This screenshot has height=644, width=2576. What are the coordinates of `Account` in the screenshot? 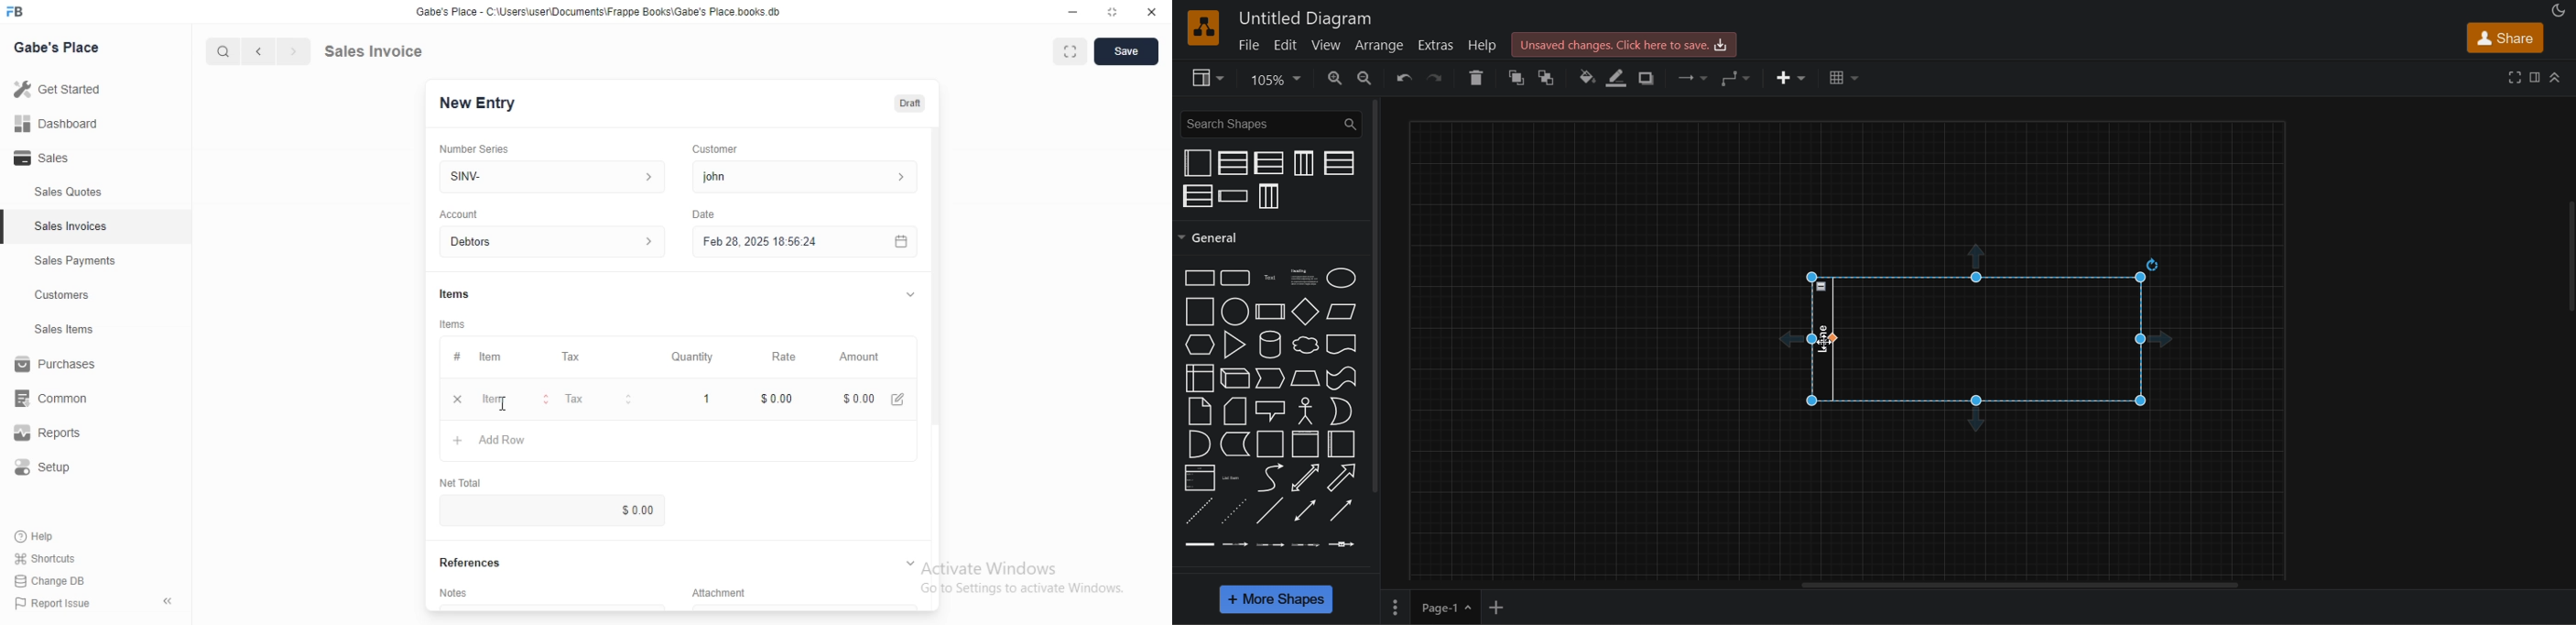 It's located at (556, 242).